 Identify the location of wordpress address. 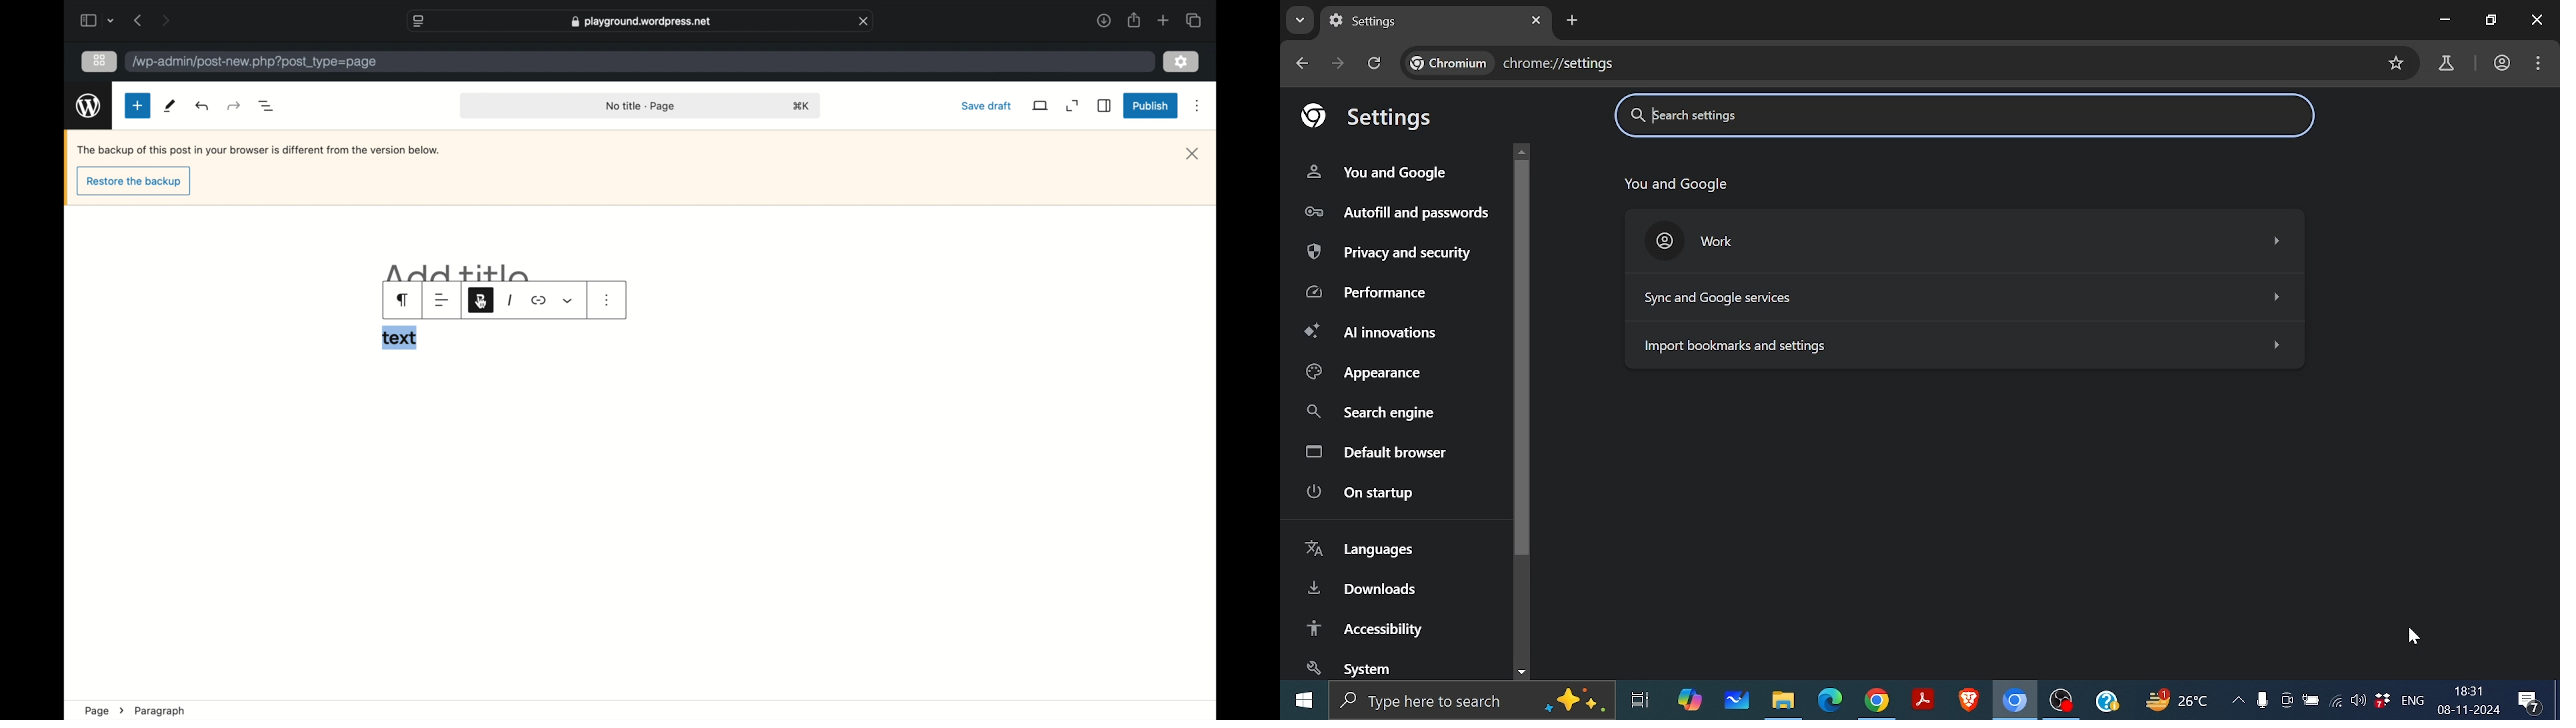
(255, 63).